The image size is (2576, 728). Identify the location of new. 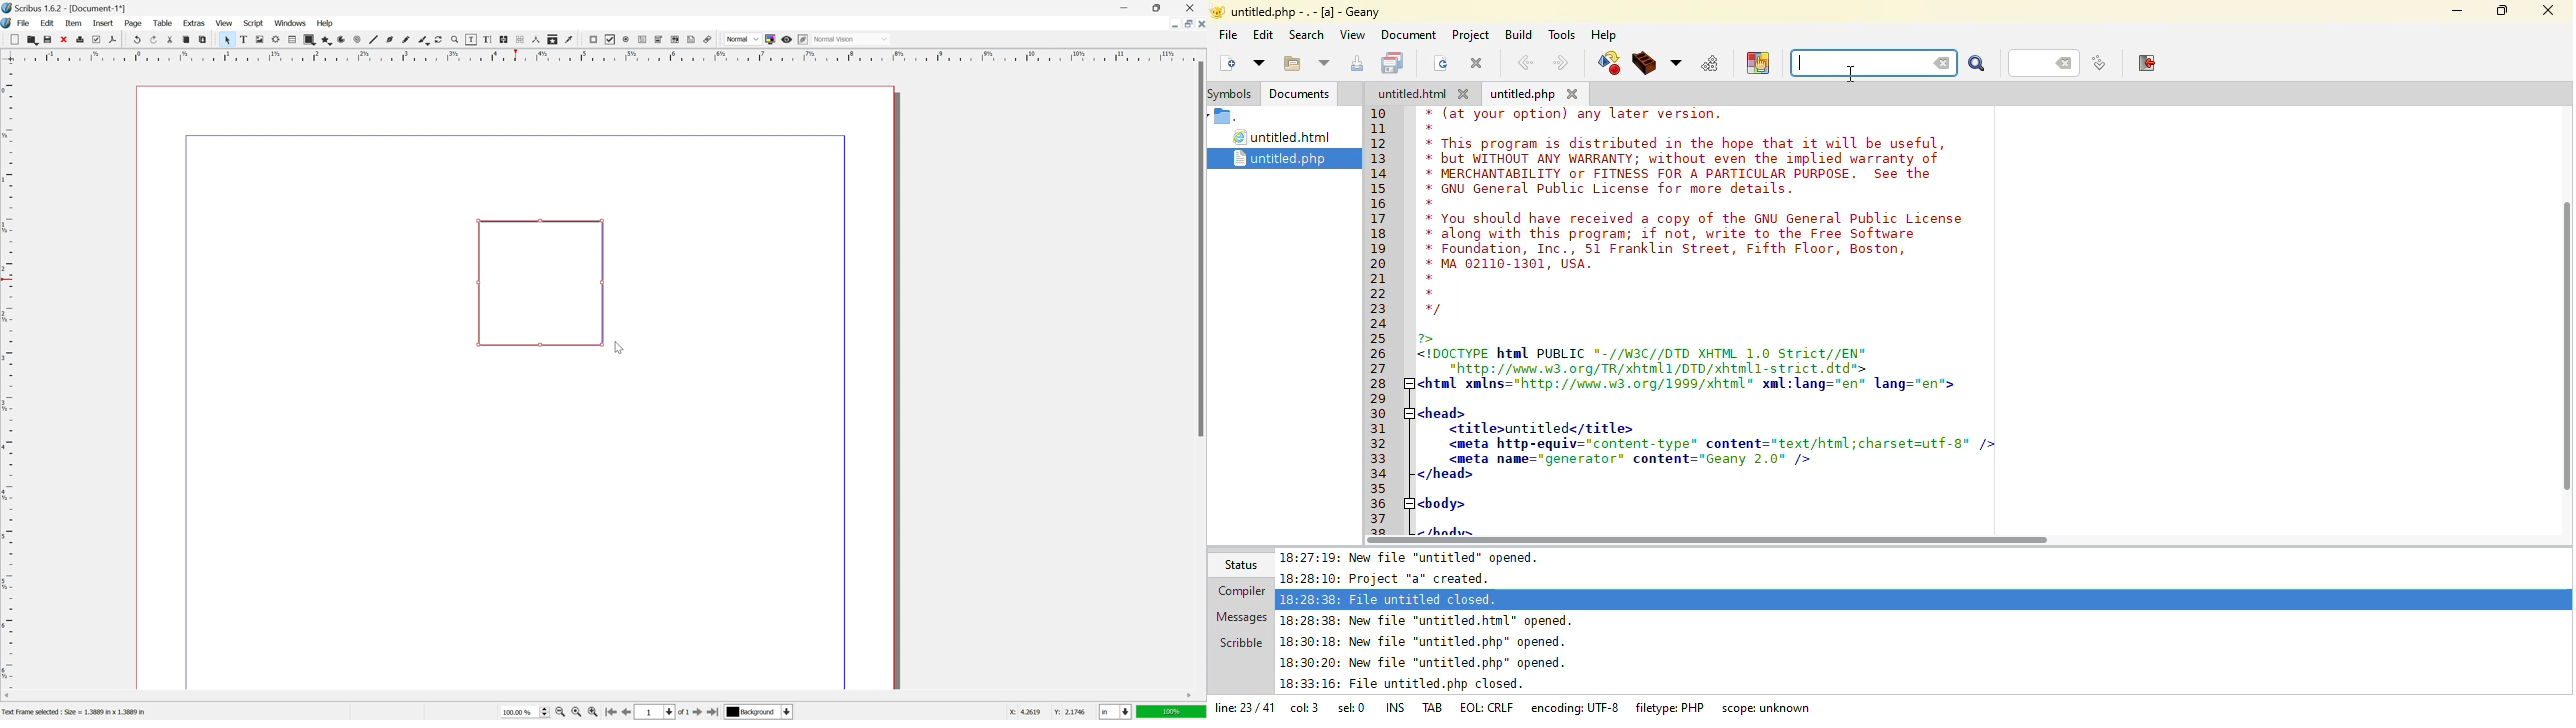
(14, 40).